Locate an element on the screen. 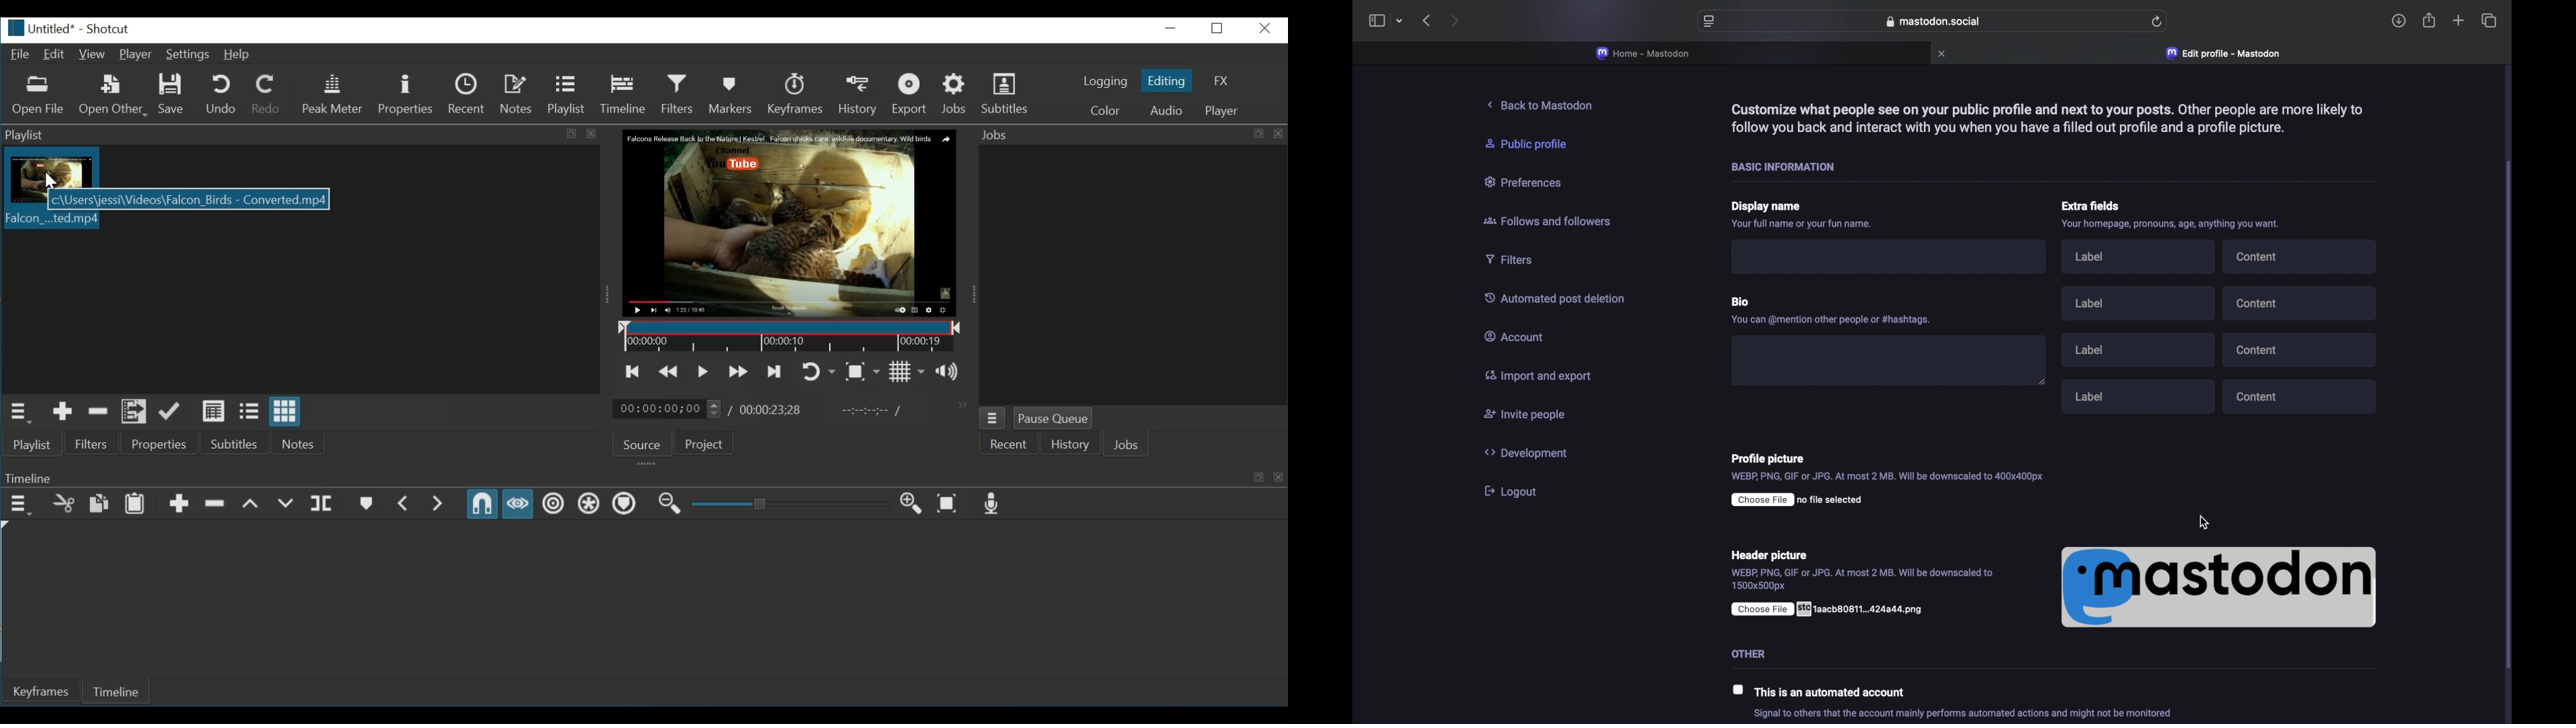  Source is located at coordinates (643, 445).